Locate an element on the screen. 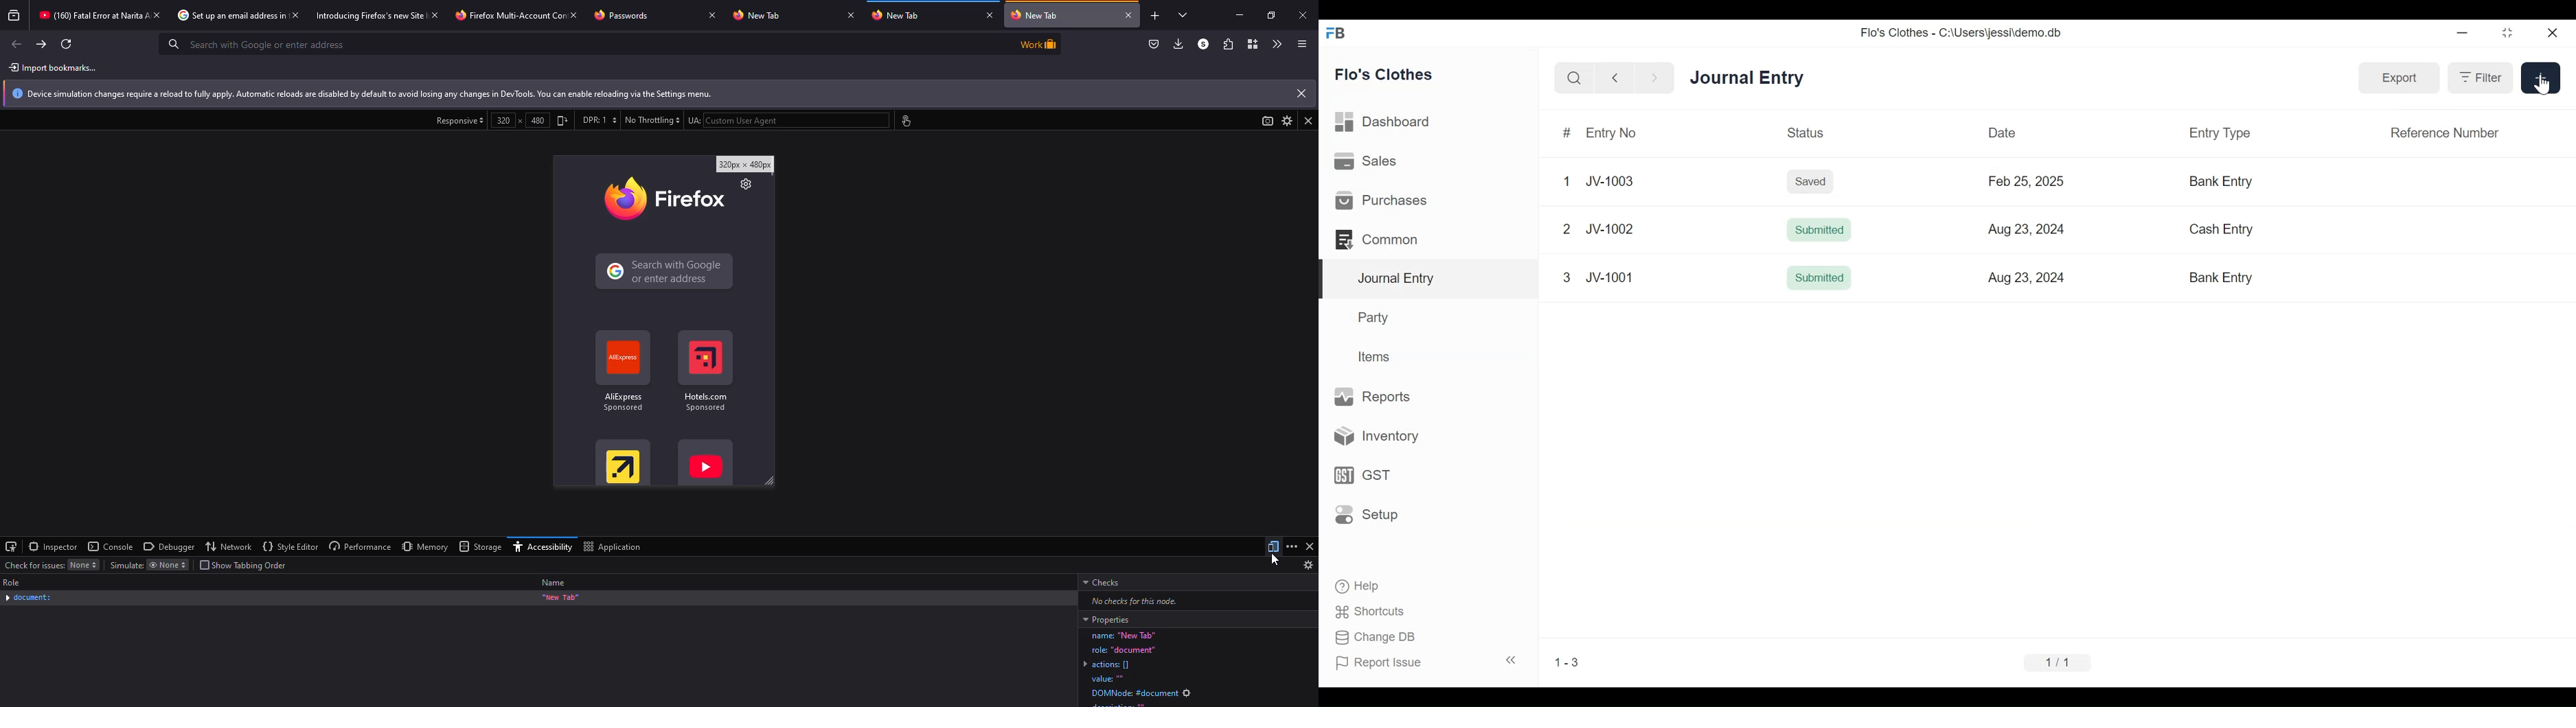  Cash Entry is located at coordinates (2223, 231).